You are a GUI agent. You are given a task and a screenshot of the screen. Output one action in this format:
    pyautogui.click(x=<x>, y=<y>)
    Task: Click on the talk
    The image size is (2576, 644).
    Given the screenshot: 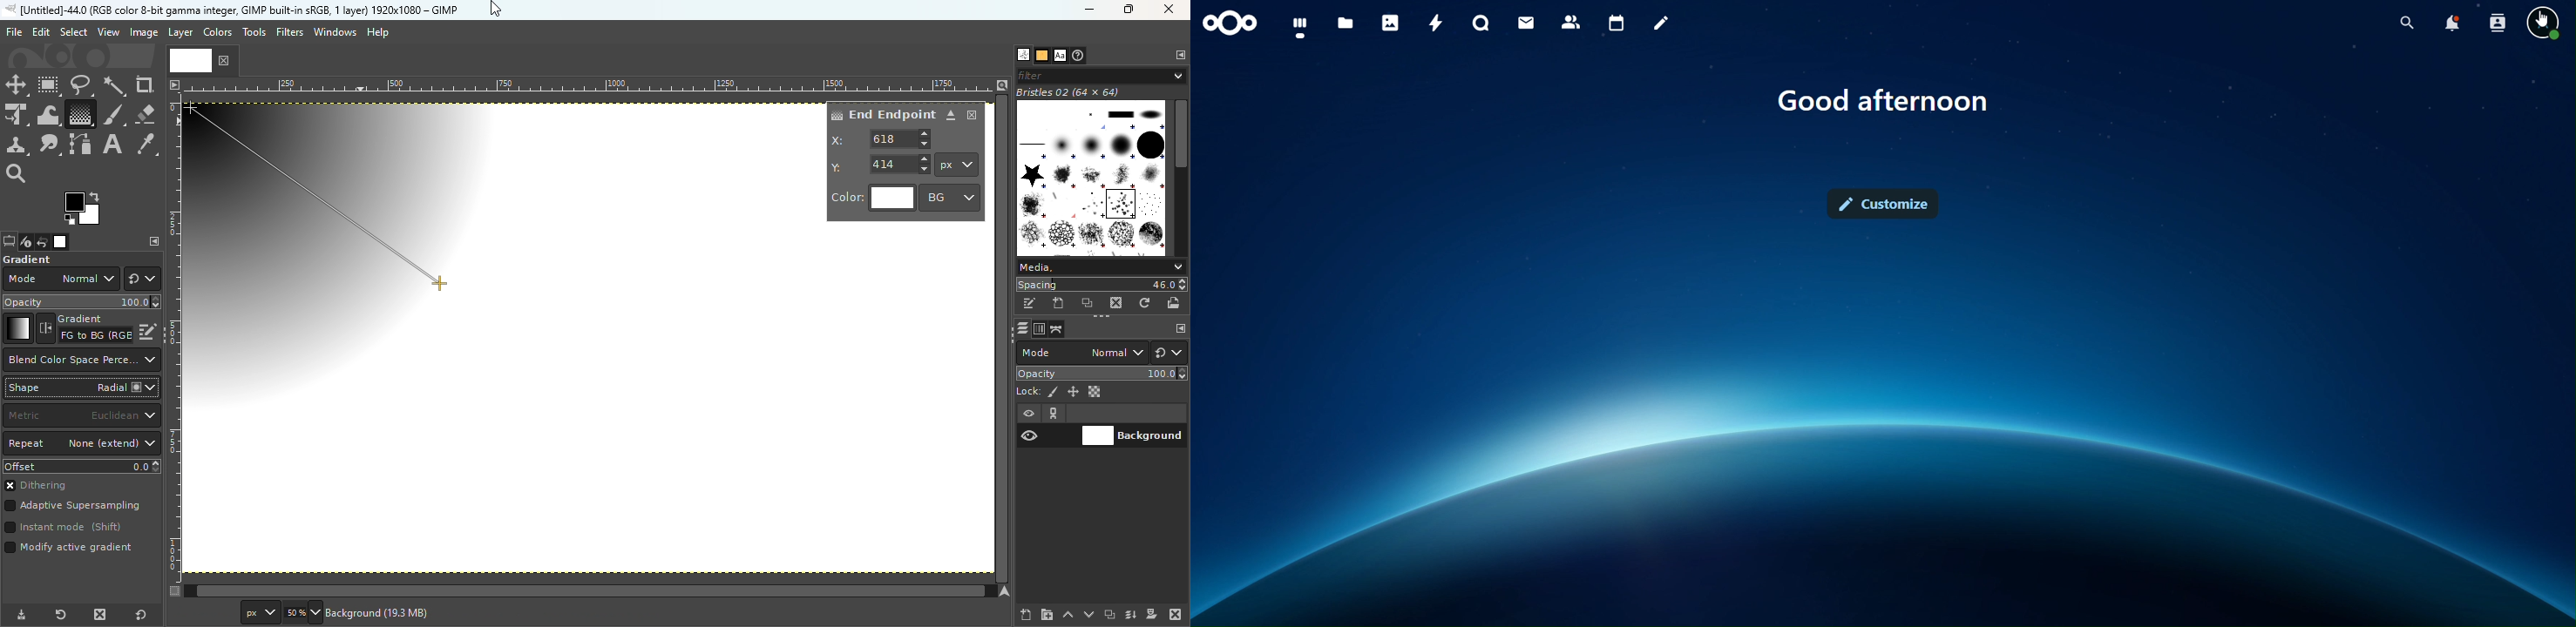 What is the action you would take?
    pyautogui.click(x=1482, y=22)
    